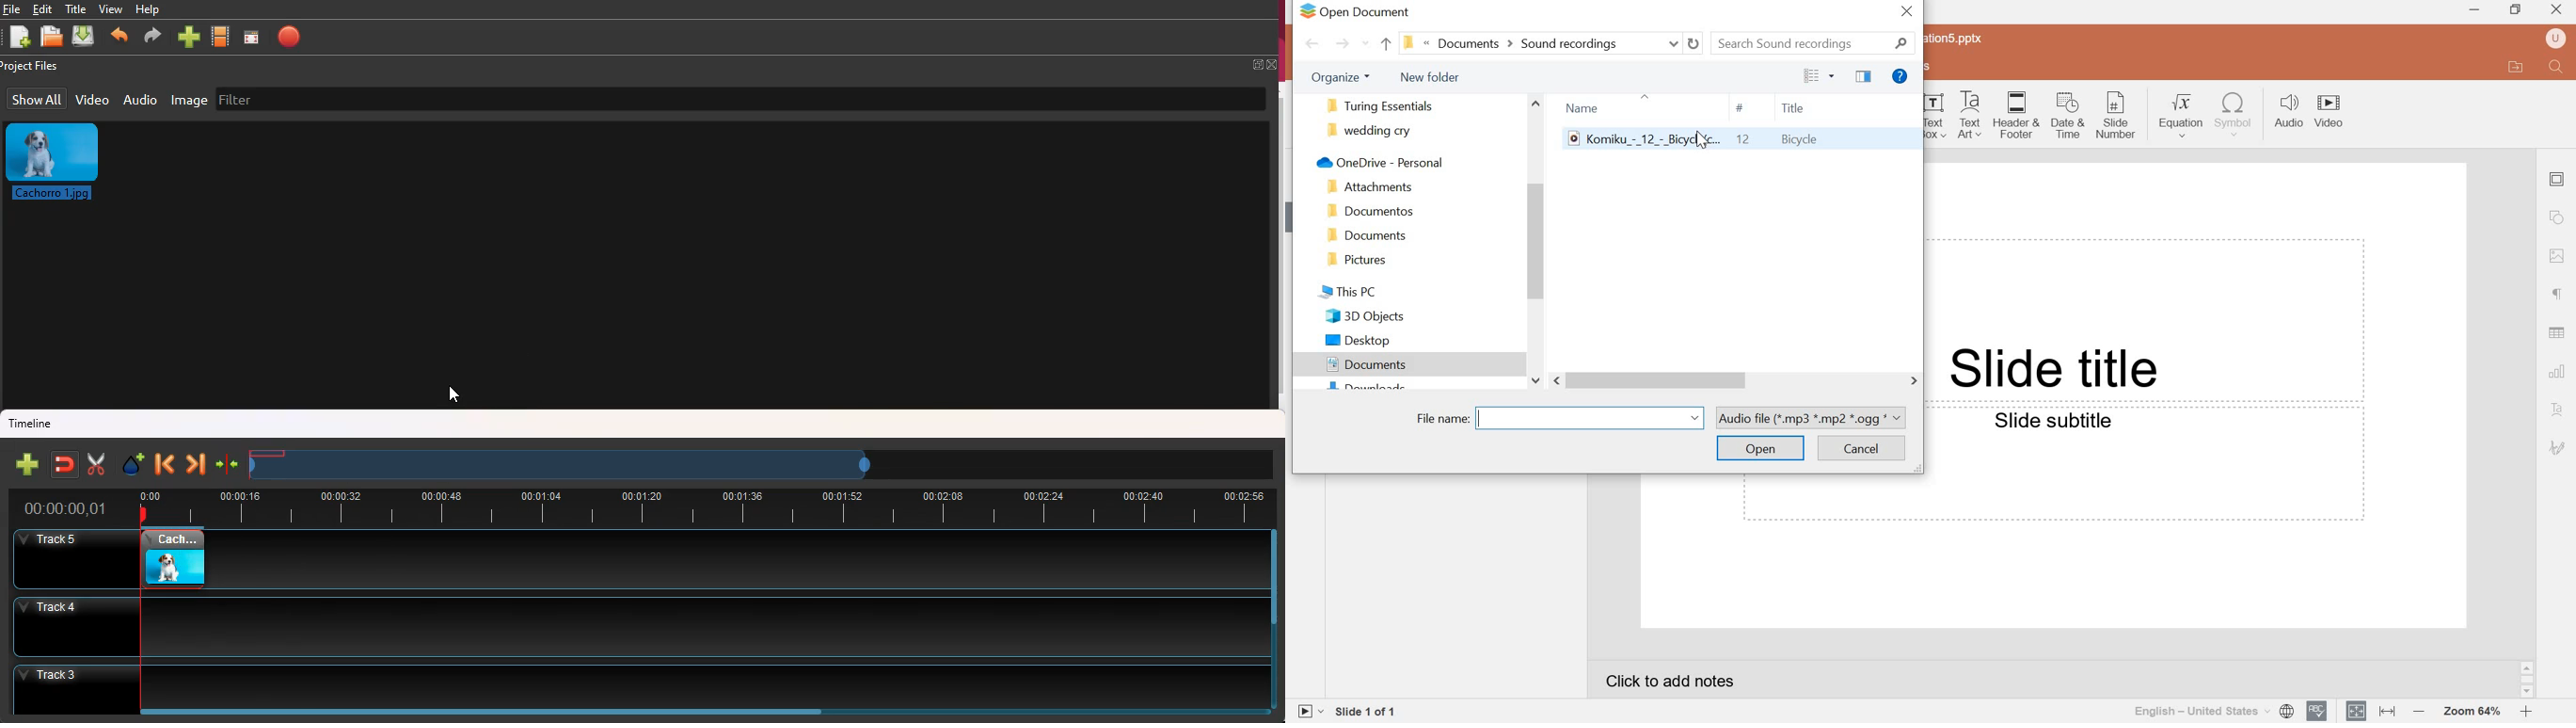  Describe the element at coordinates (2556, 411) in the screenshot. I see `text art settings` at that location.